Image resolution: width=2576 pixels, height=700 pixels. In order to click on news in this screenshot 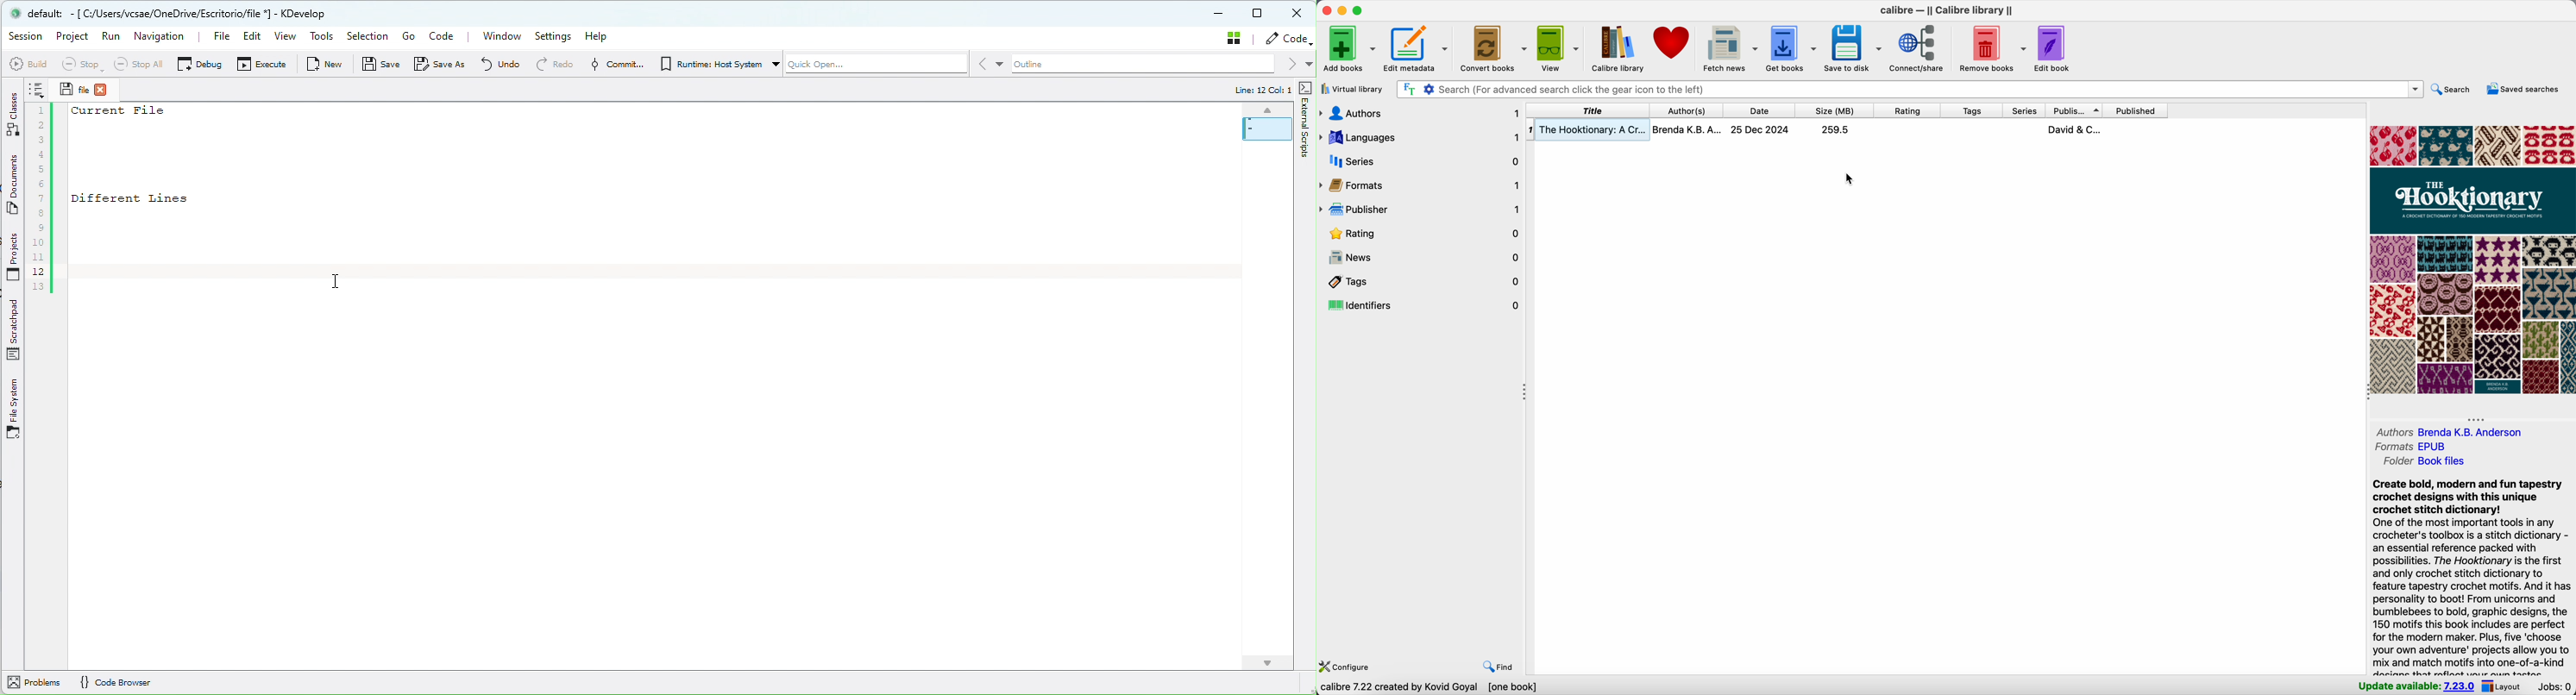, I will do `click(1420, 258)`.